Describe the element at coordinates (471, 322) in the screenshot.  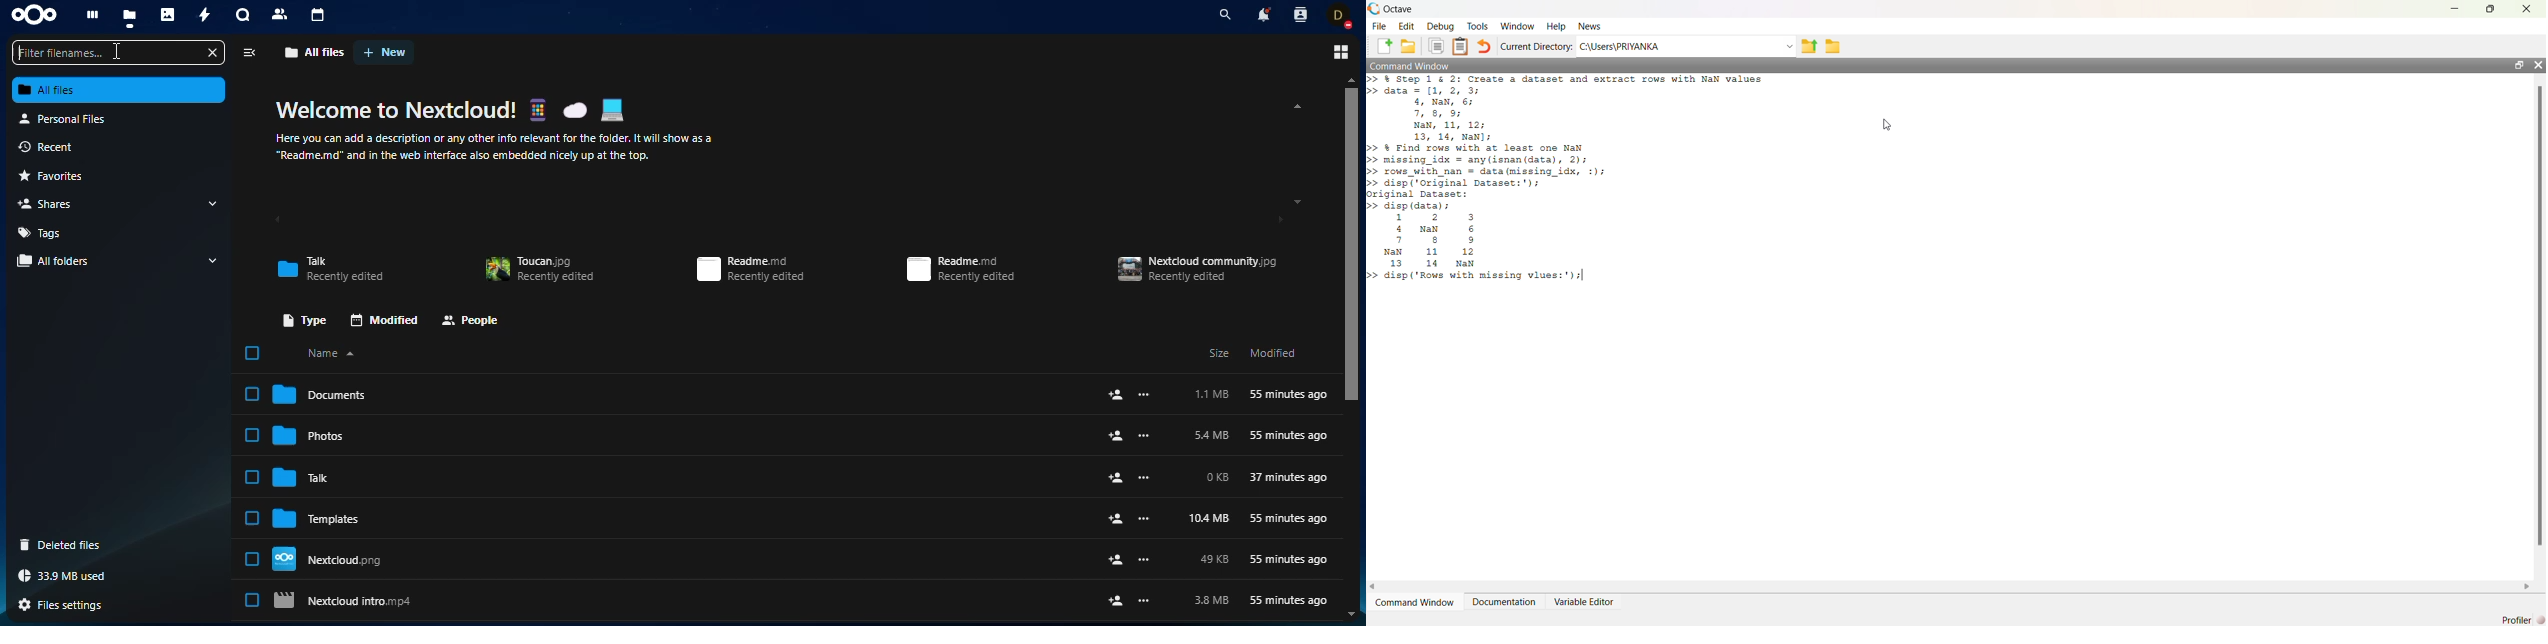
I see `people` at that location.